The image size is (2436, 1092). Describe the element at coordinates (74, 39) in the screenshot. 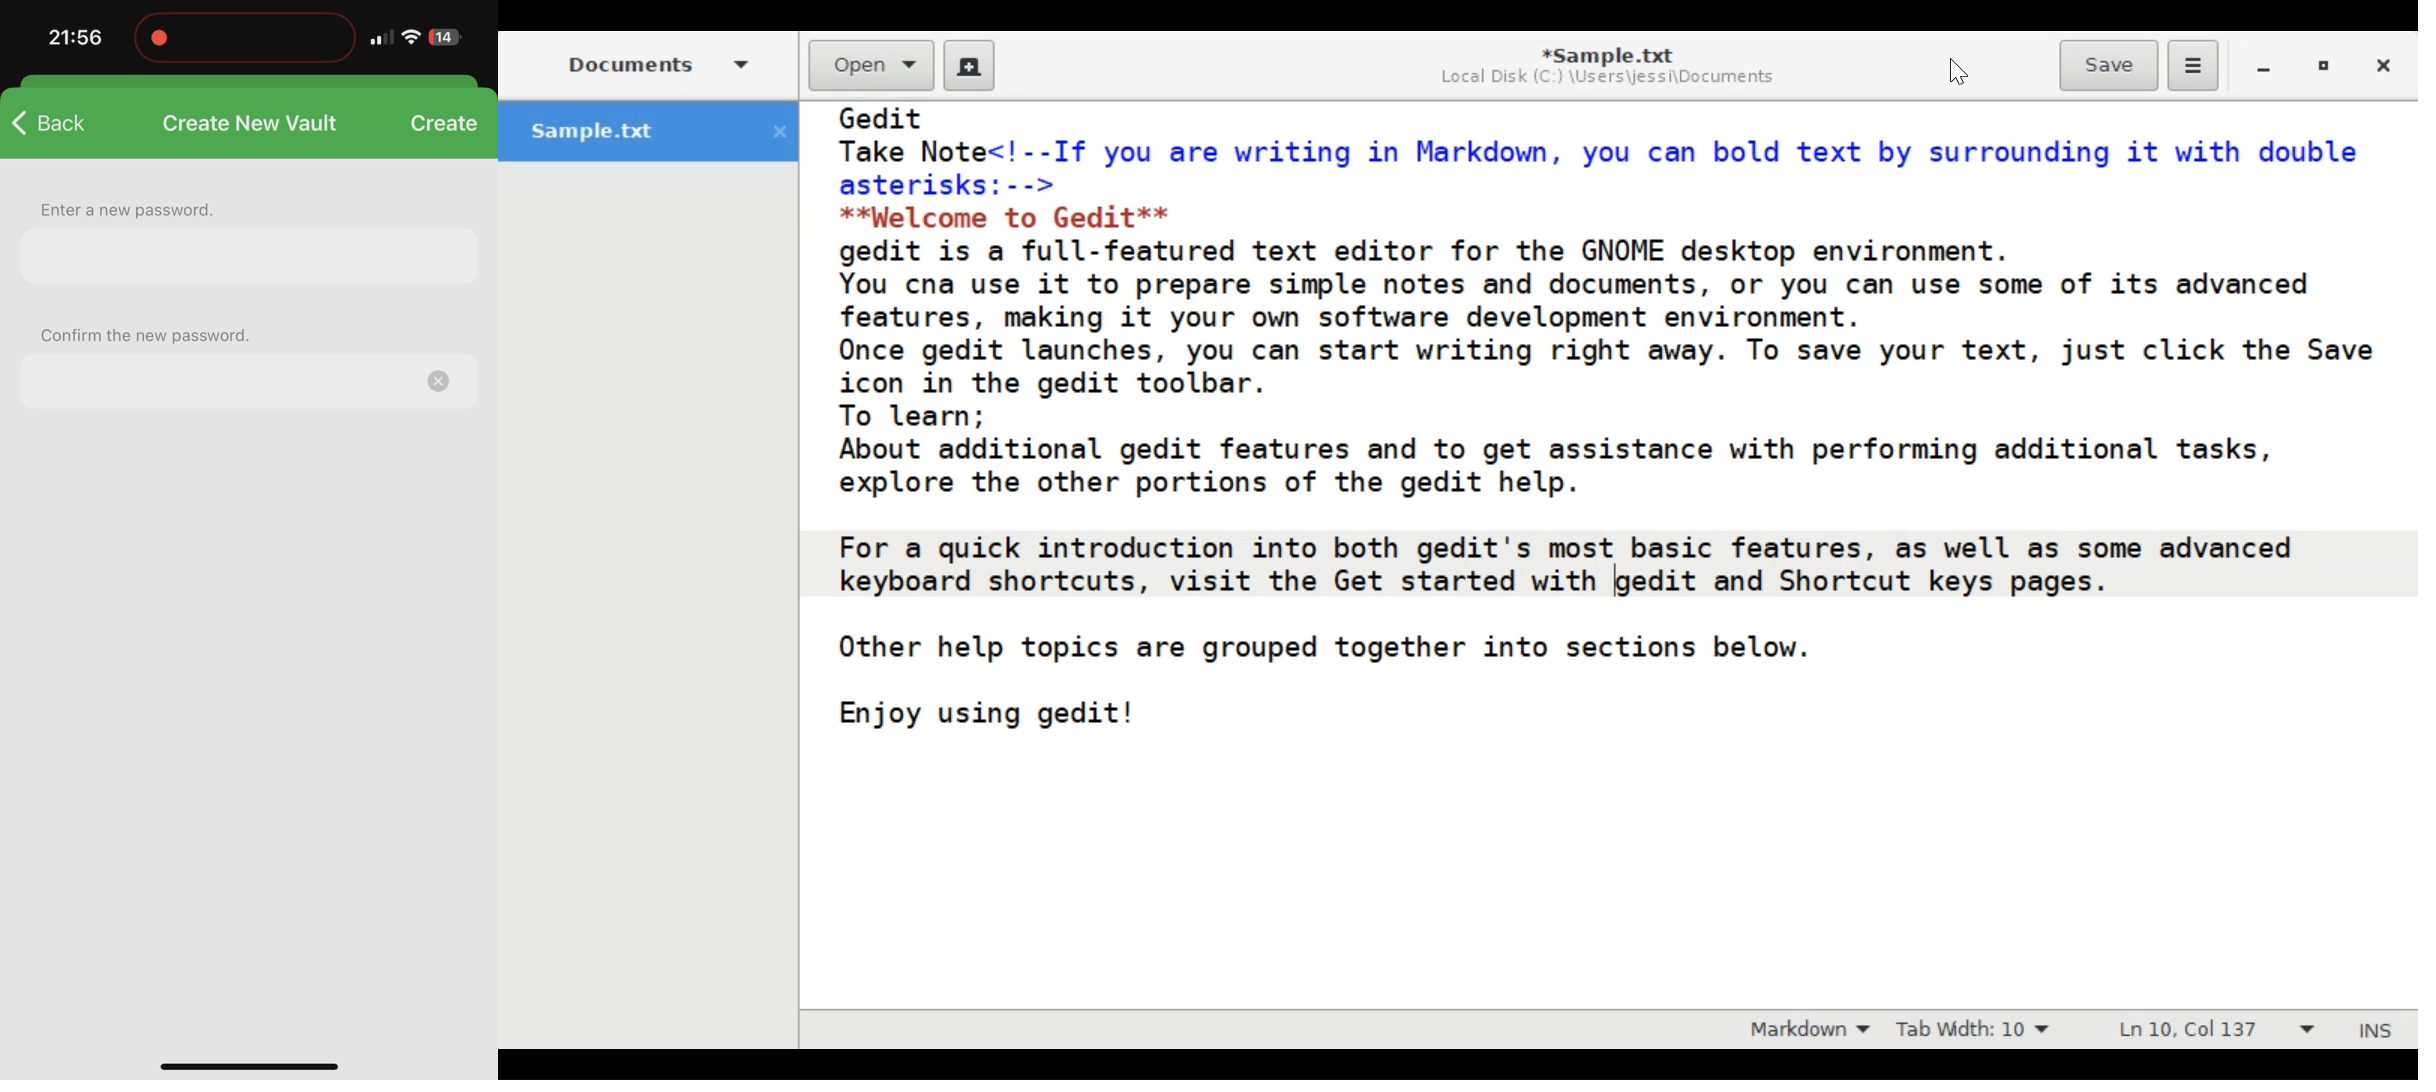

I see `21:56` at that location.